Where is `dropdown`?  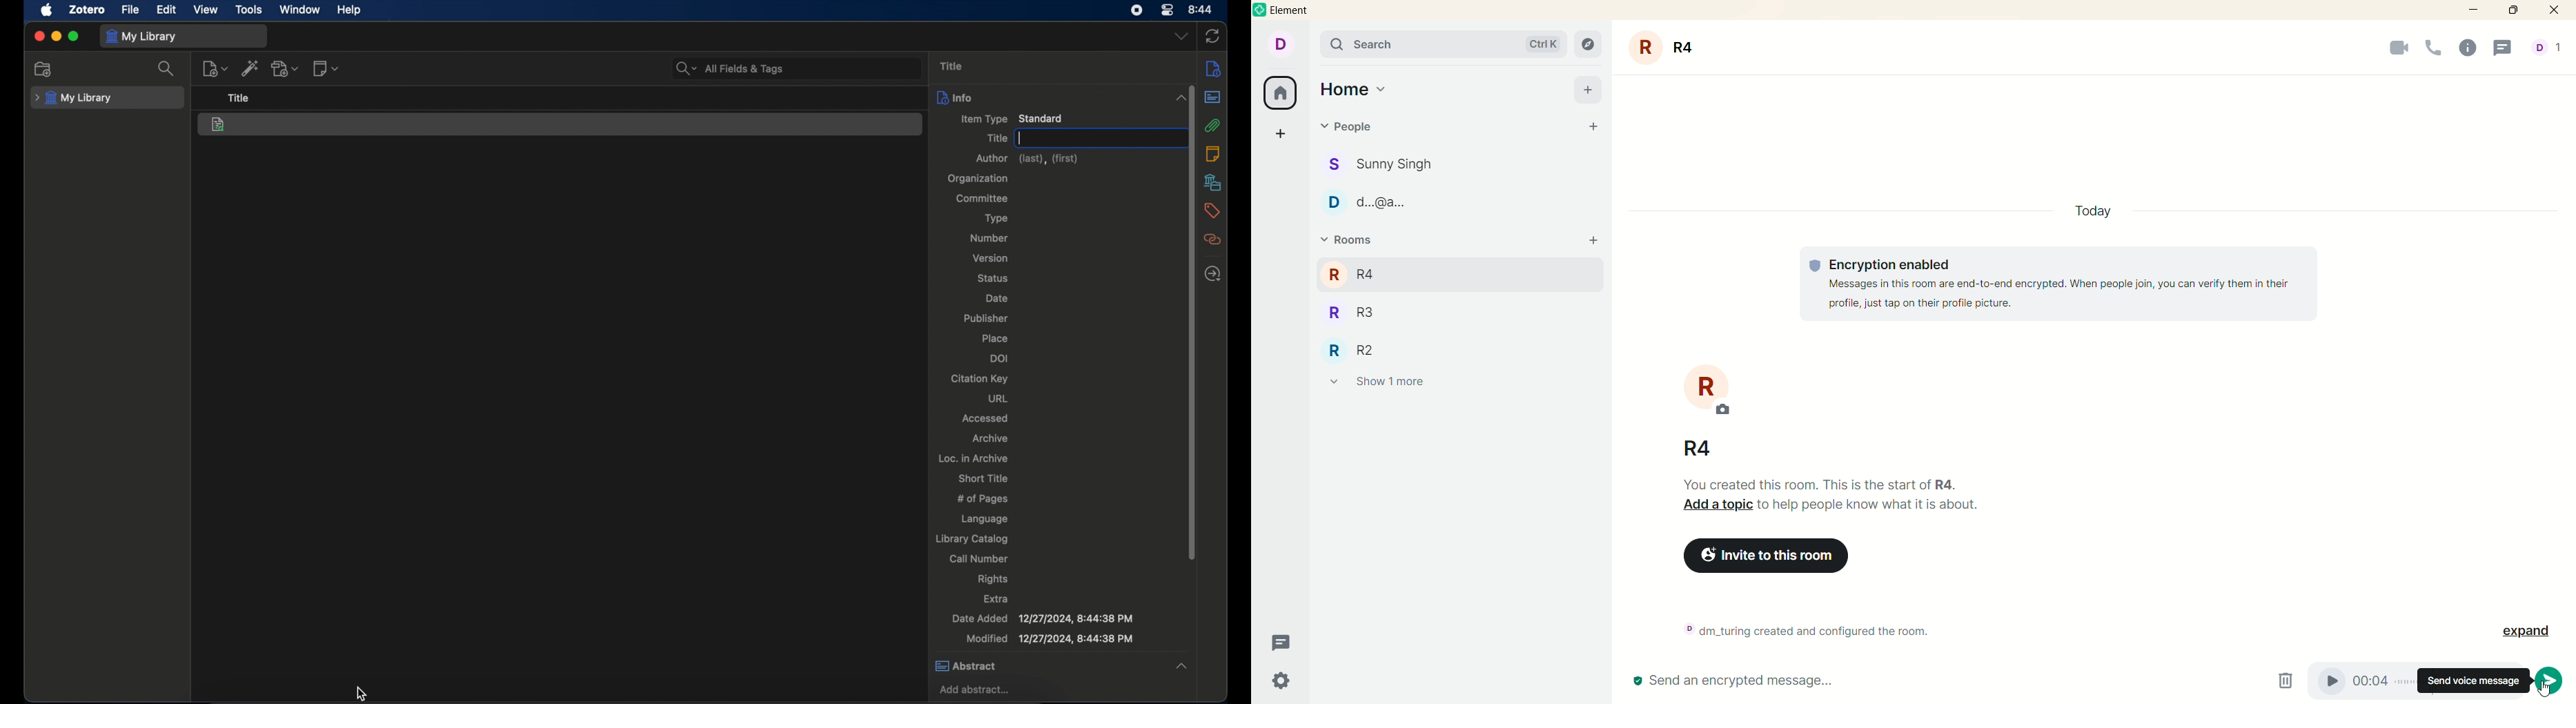
dropdown is located at coordinates (1182, 37).